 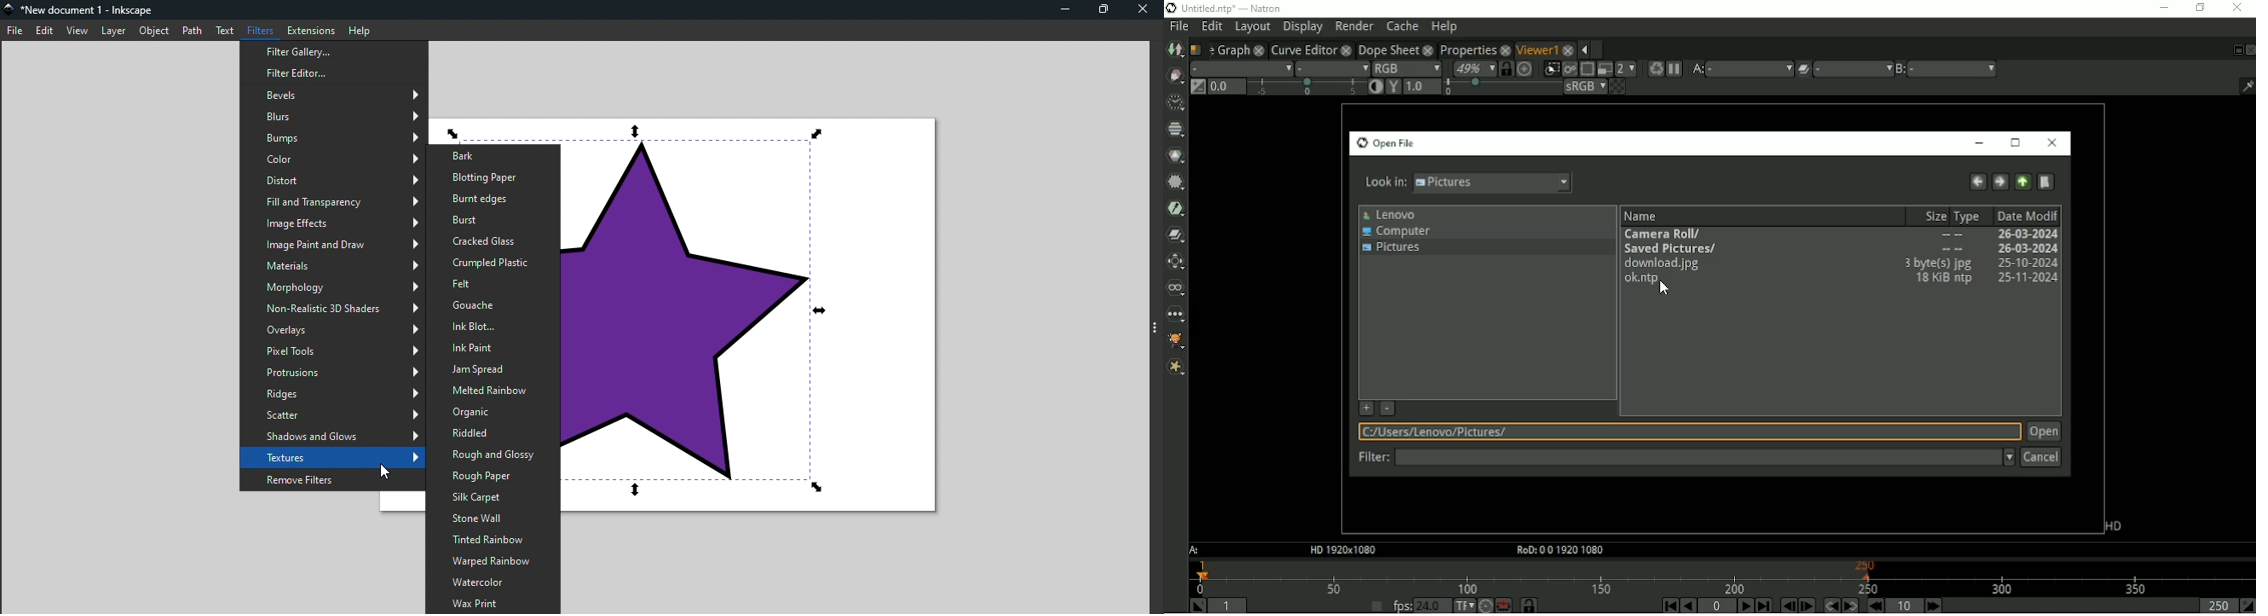 What do you see at coordinates (332, 96) in the screenshot?
I see `Bevels` at bounding box center [332, 96].